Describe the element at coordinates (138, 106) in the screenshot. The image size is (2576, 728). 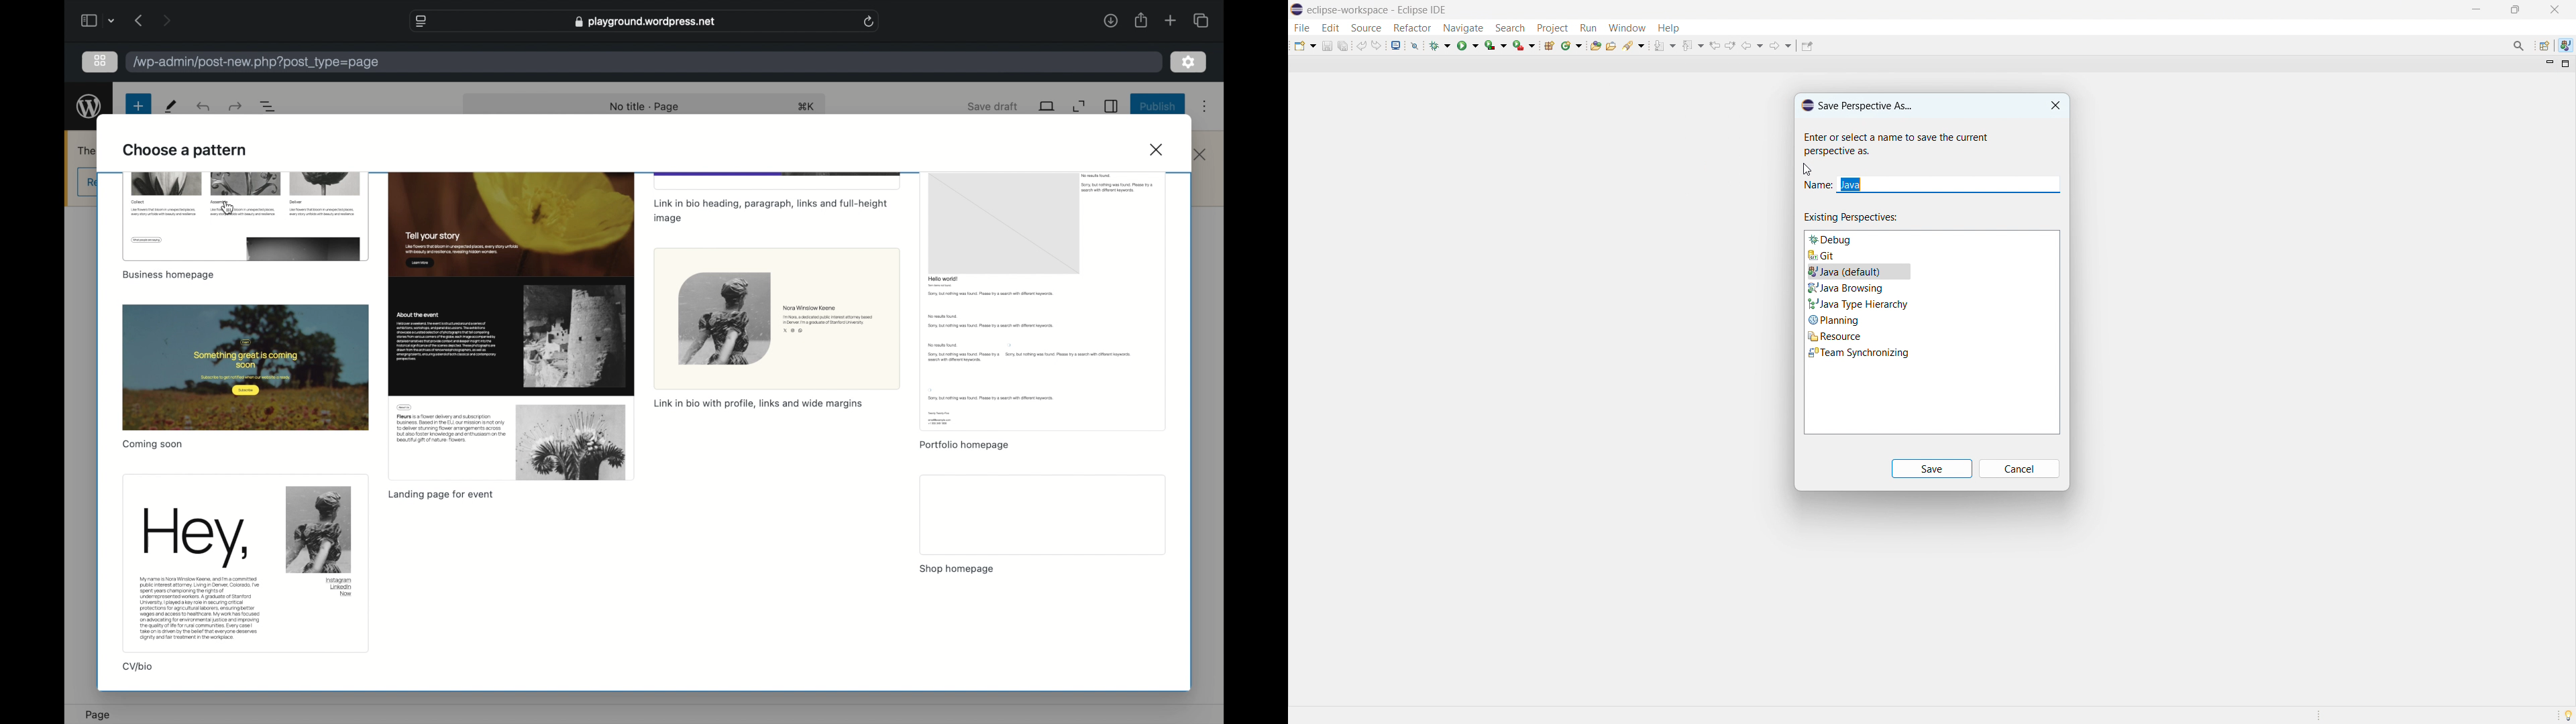
I see `new` at that location.